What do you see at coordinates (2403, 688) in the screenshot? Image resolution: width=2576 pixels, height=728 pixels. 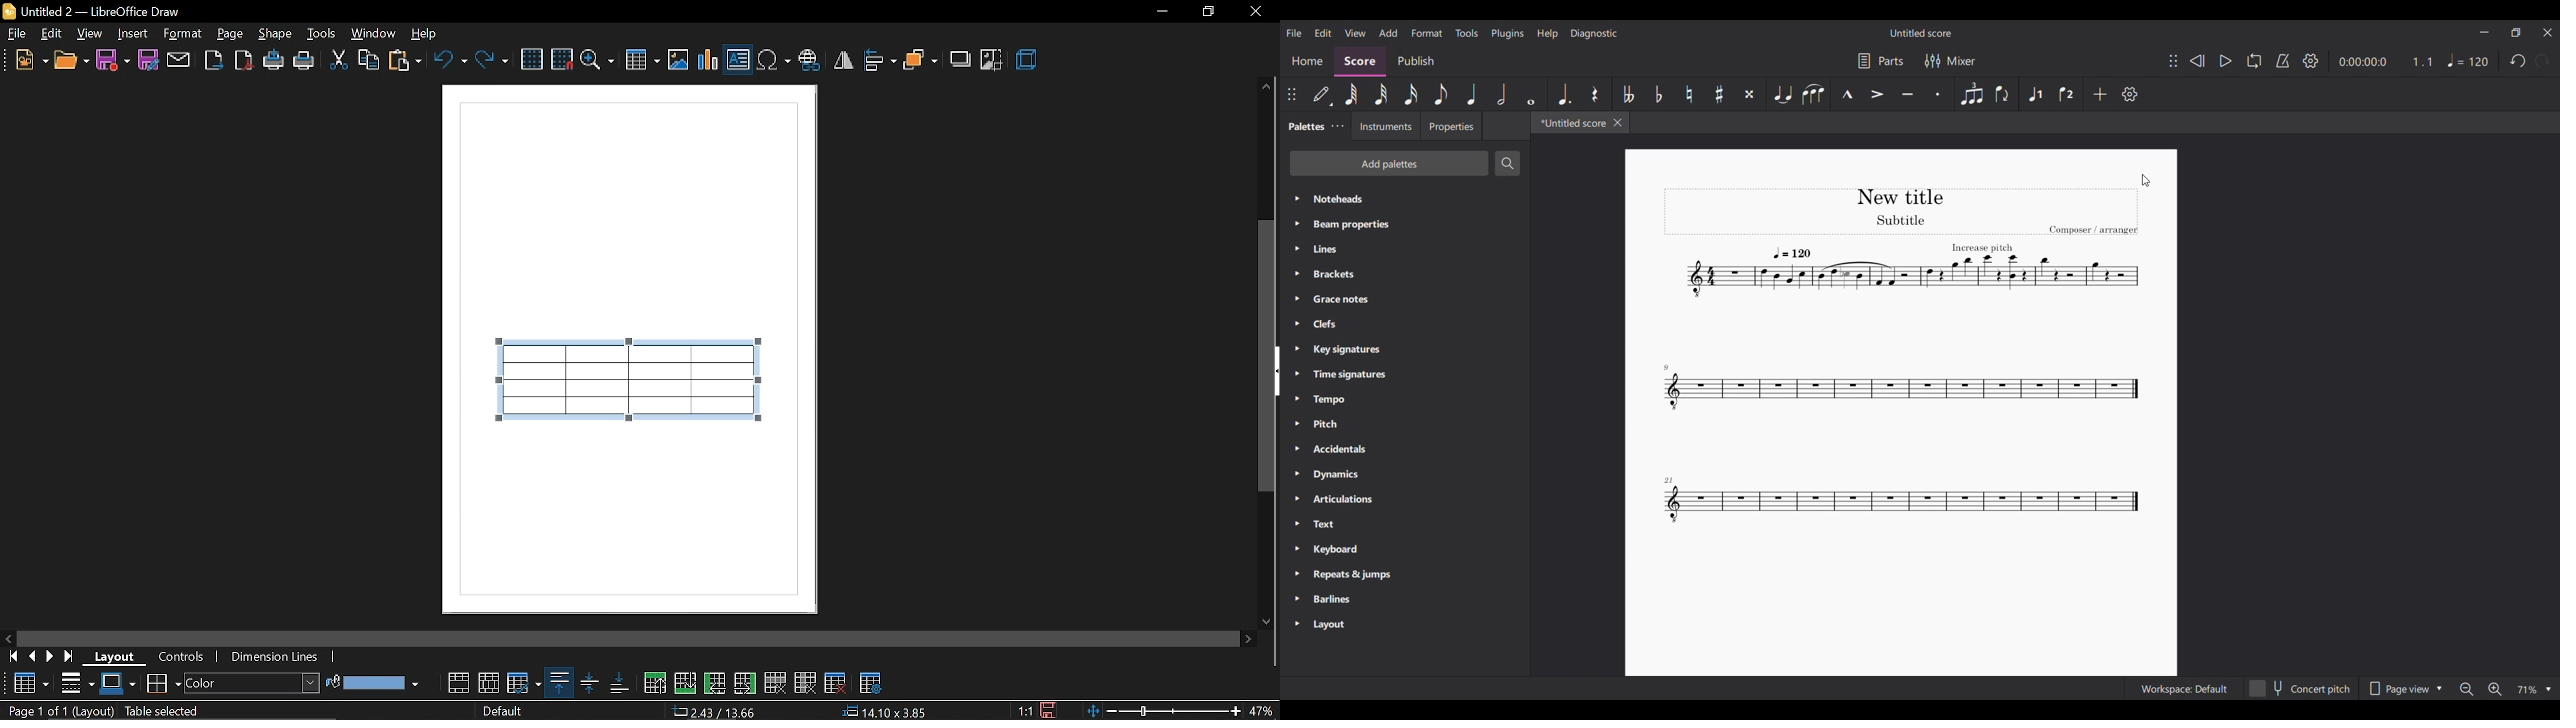 I see `Page view options` at bounding box center [2403, 688].